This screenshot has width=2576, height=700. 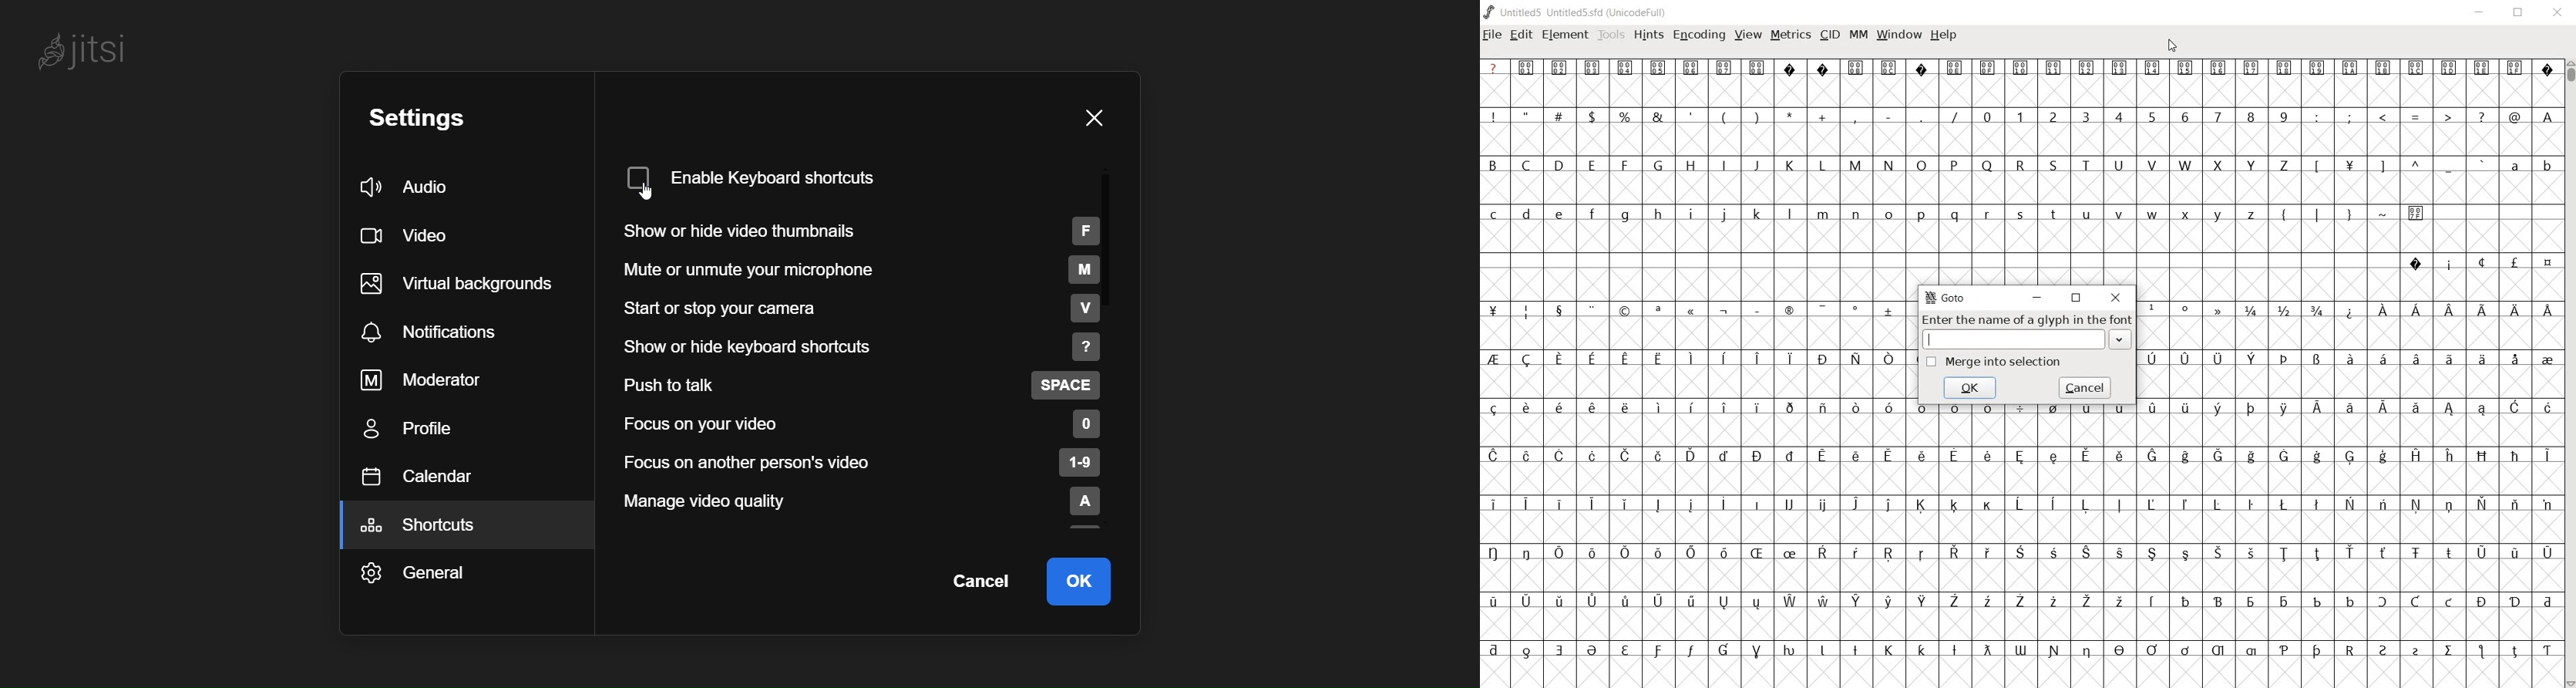 I want to click on Merge into selection, so click(x=2004, y=362).